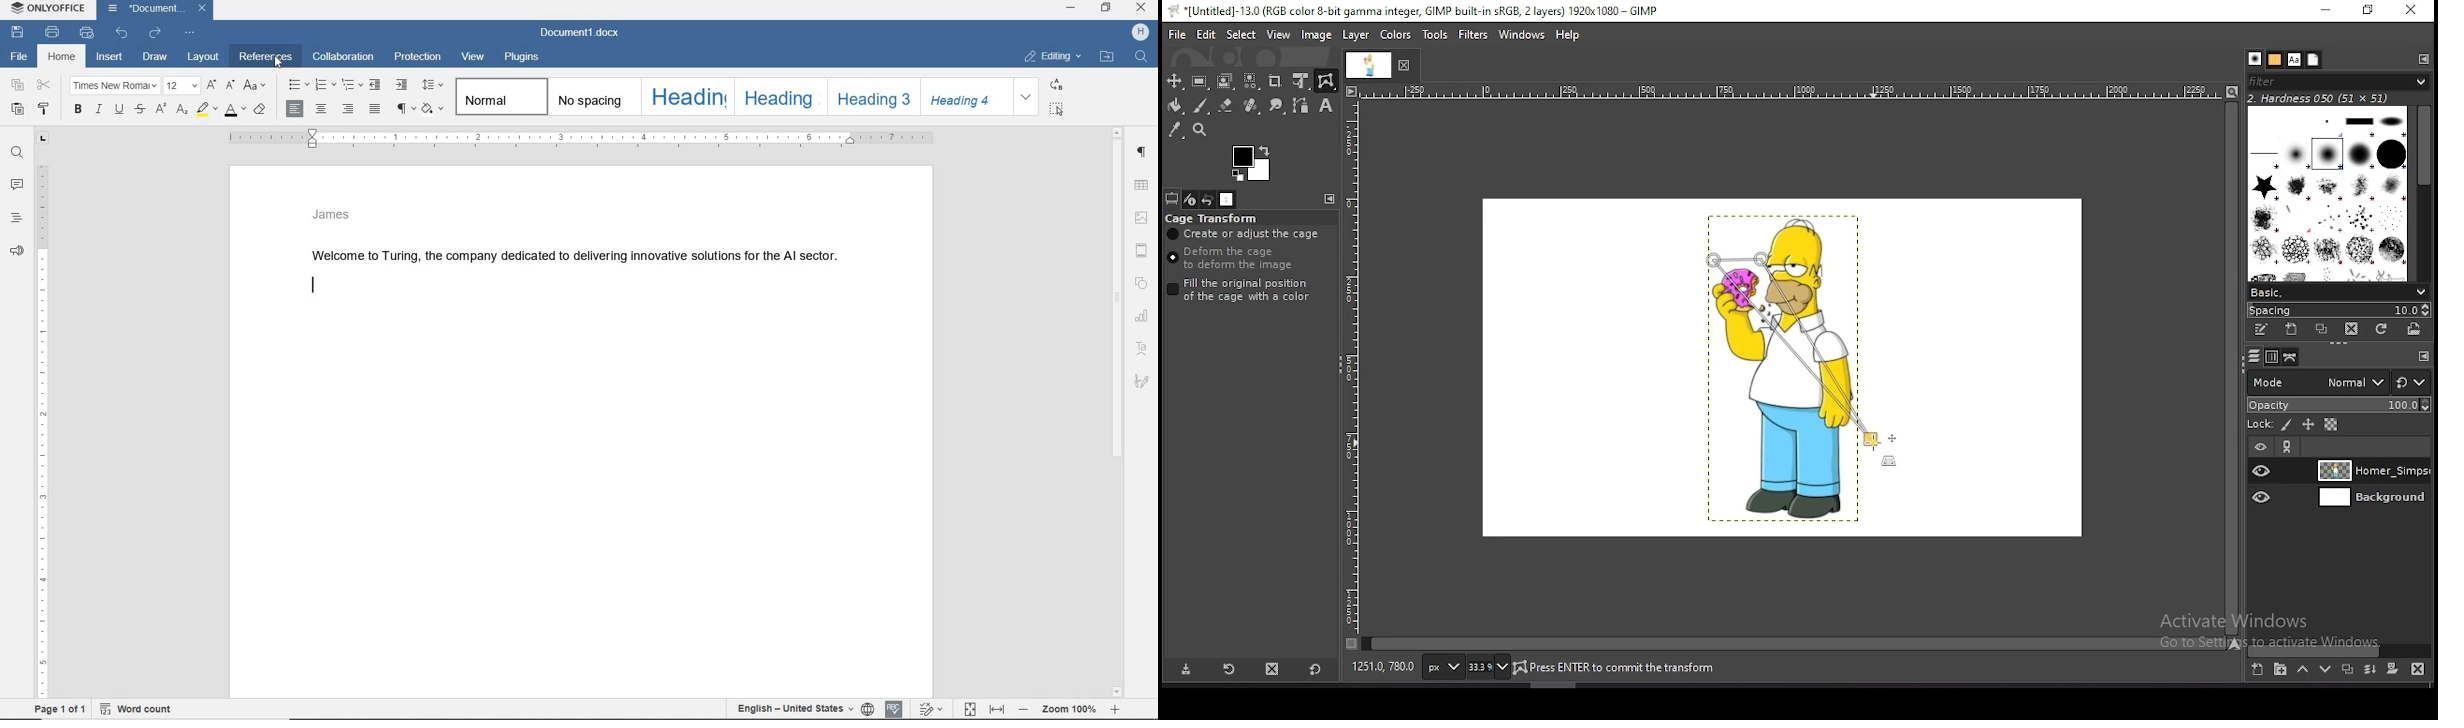 This screenshot has width=2464, height=728. Describe the element at coordinates (1252, 164) in the screenshot. I see `colors` at that location.